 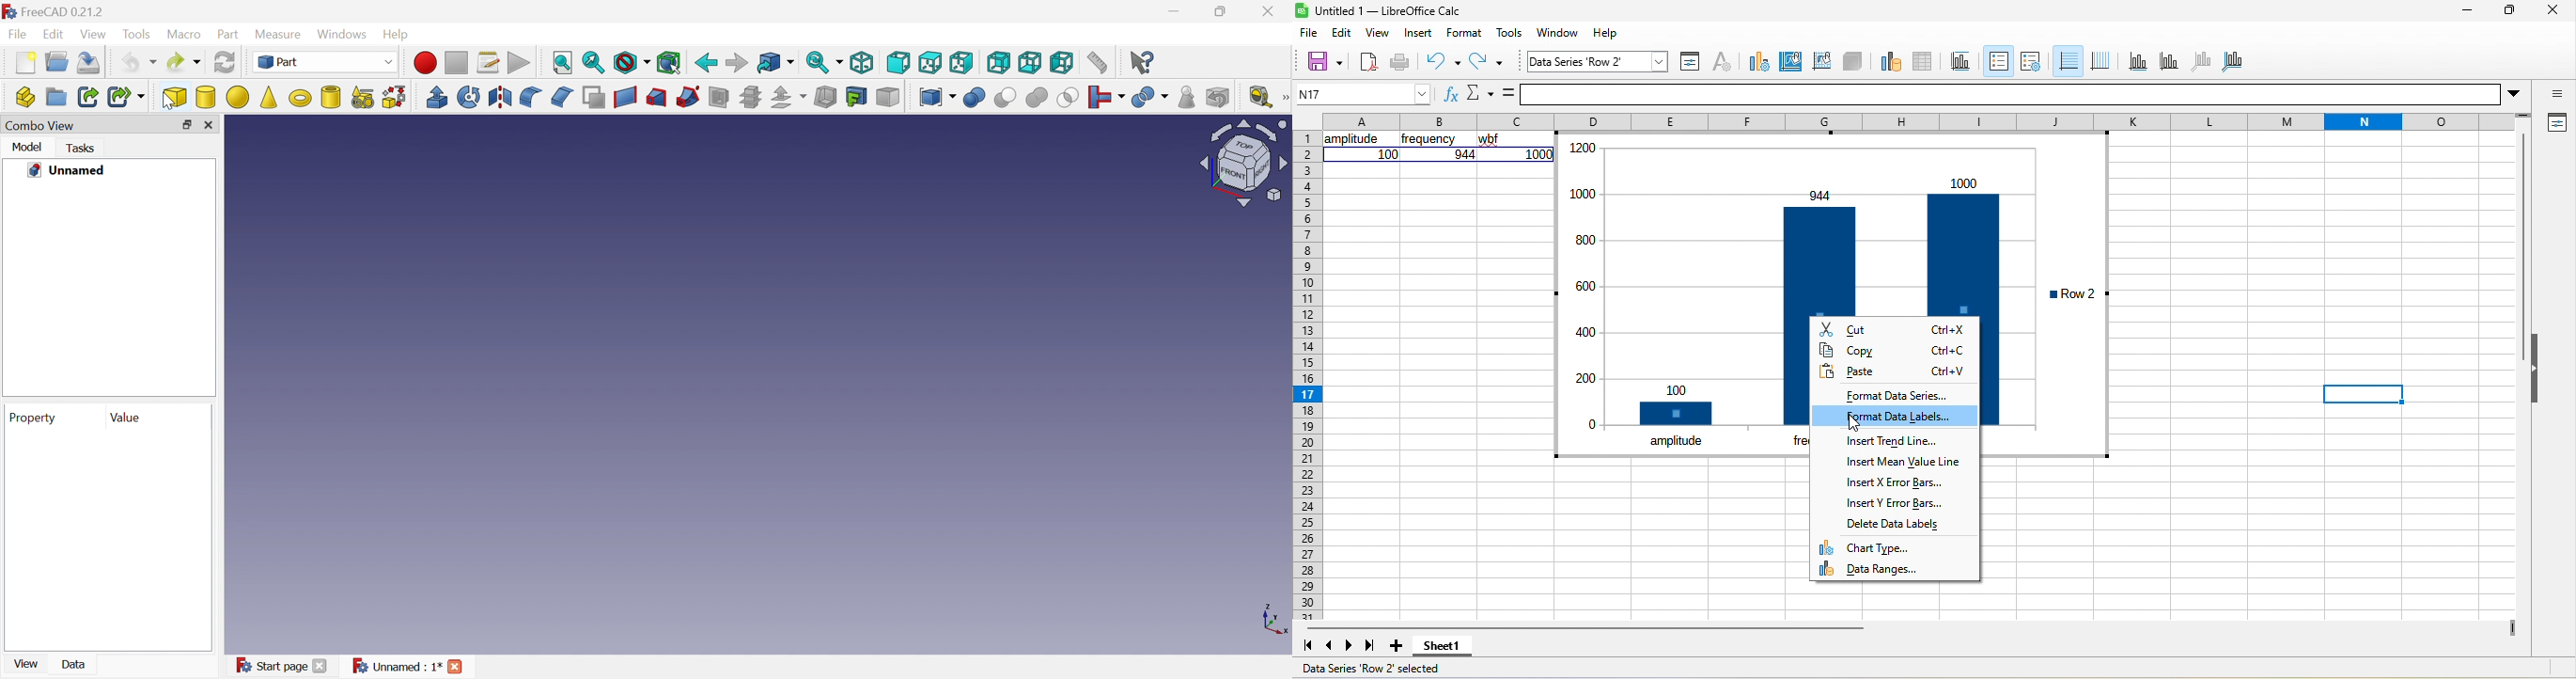 What do you see at coordinates (1892, 443) in the screenshot?
I see `insert trend line` at bounding box center [1892, 443].